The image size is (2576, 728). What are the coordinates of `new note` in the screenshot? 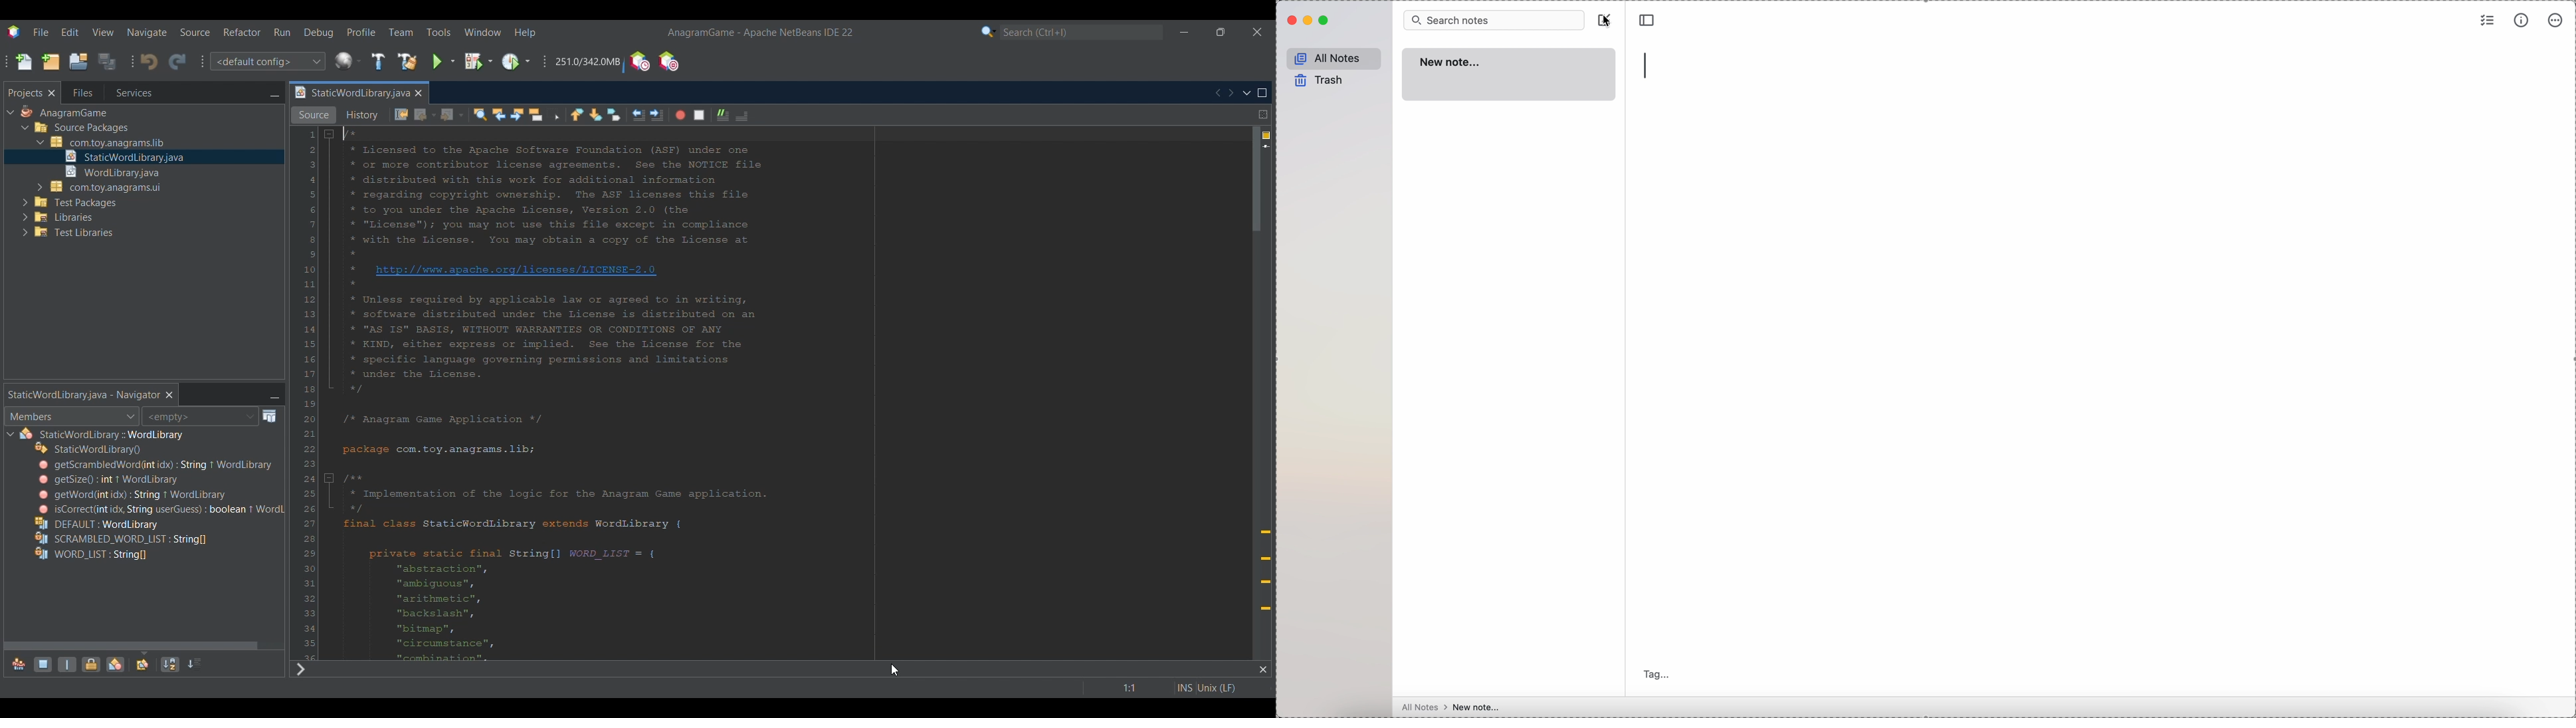 It's located at (1477, 706).